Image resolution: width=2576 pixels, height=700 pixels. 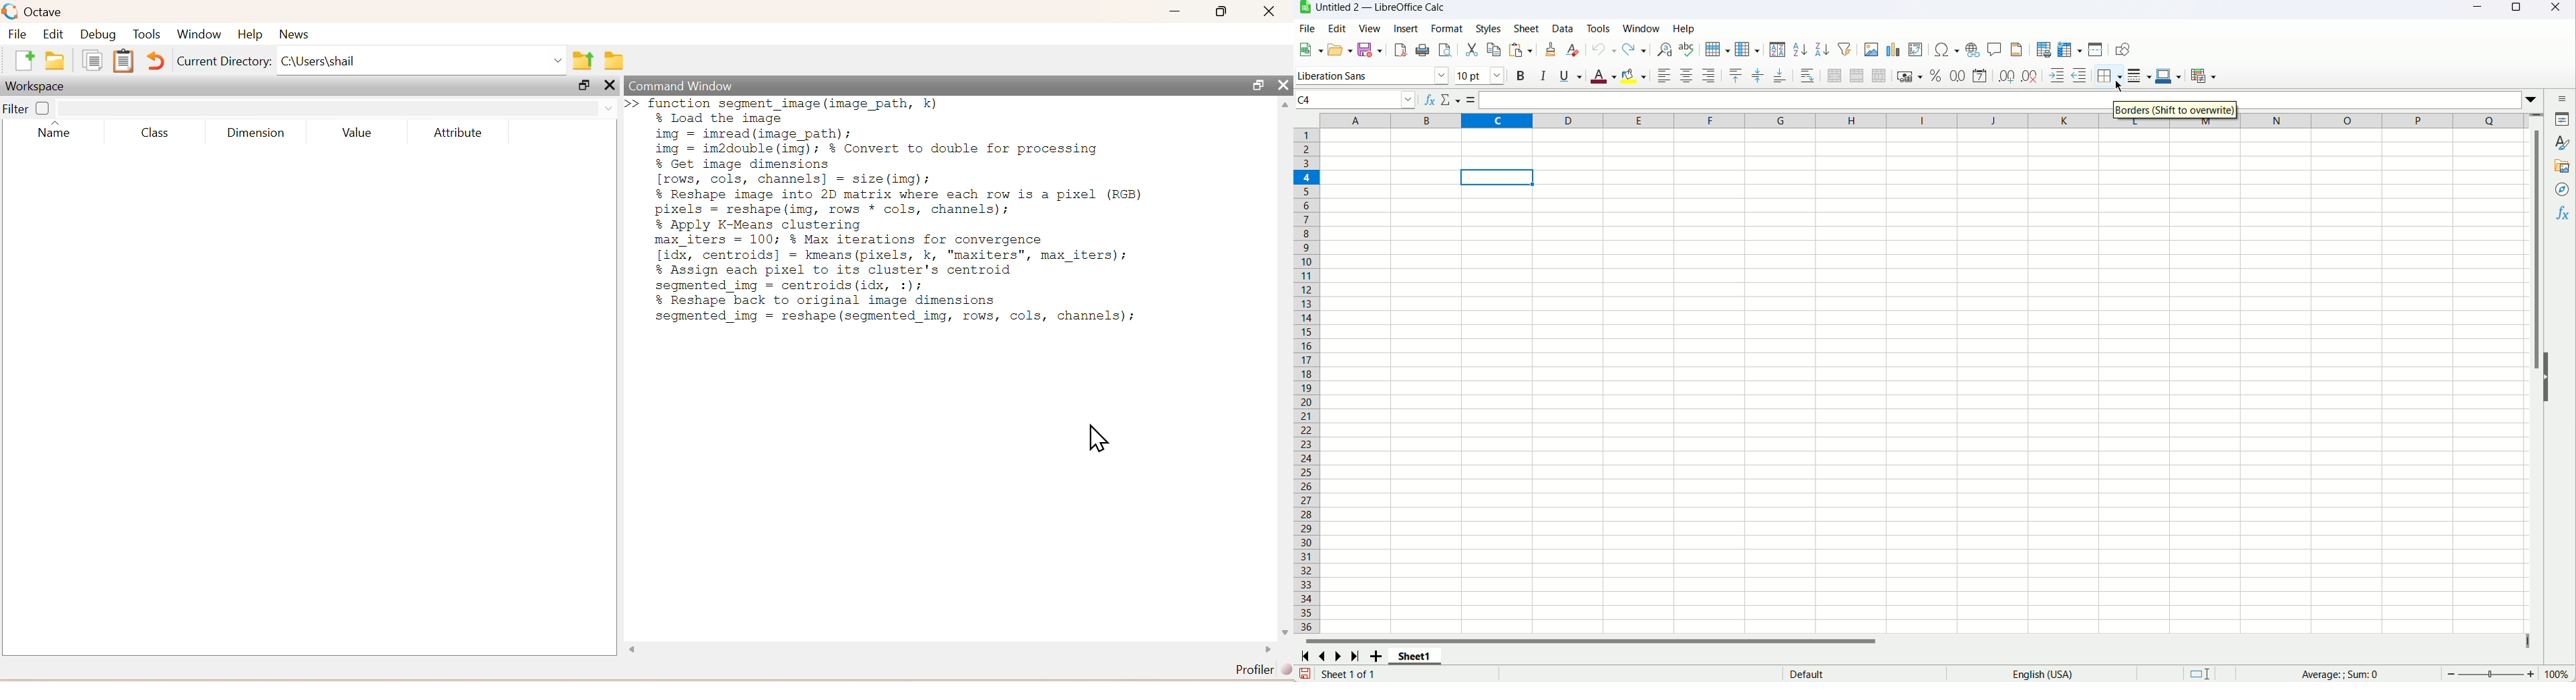 What do you see at coordinates (1376, 658) in the screenshot?
I see `Add new sheet ` at bounding box center [1376, 658].